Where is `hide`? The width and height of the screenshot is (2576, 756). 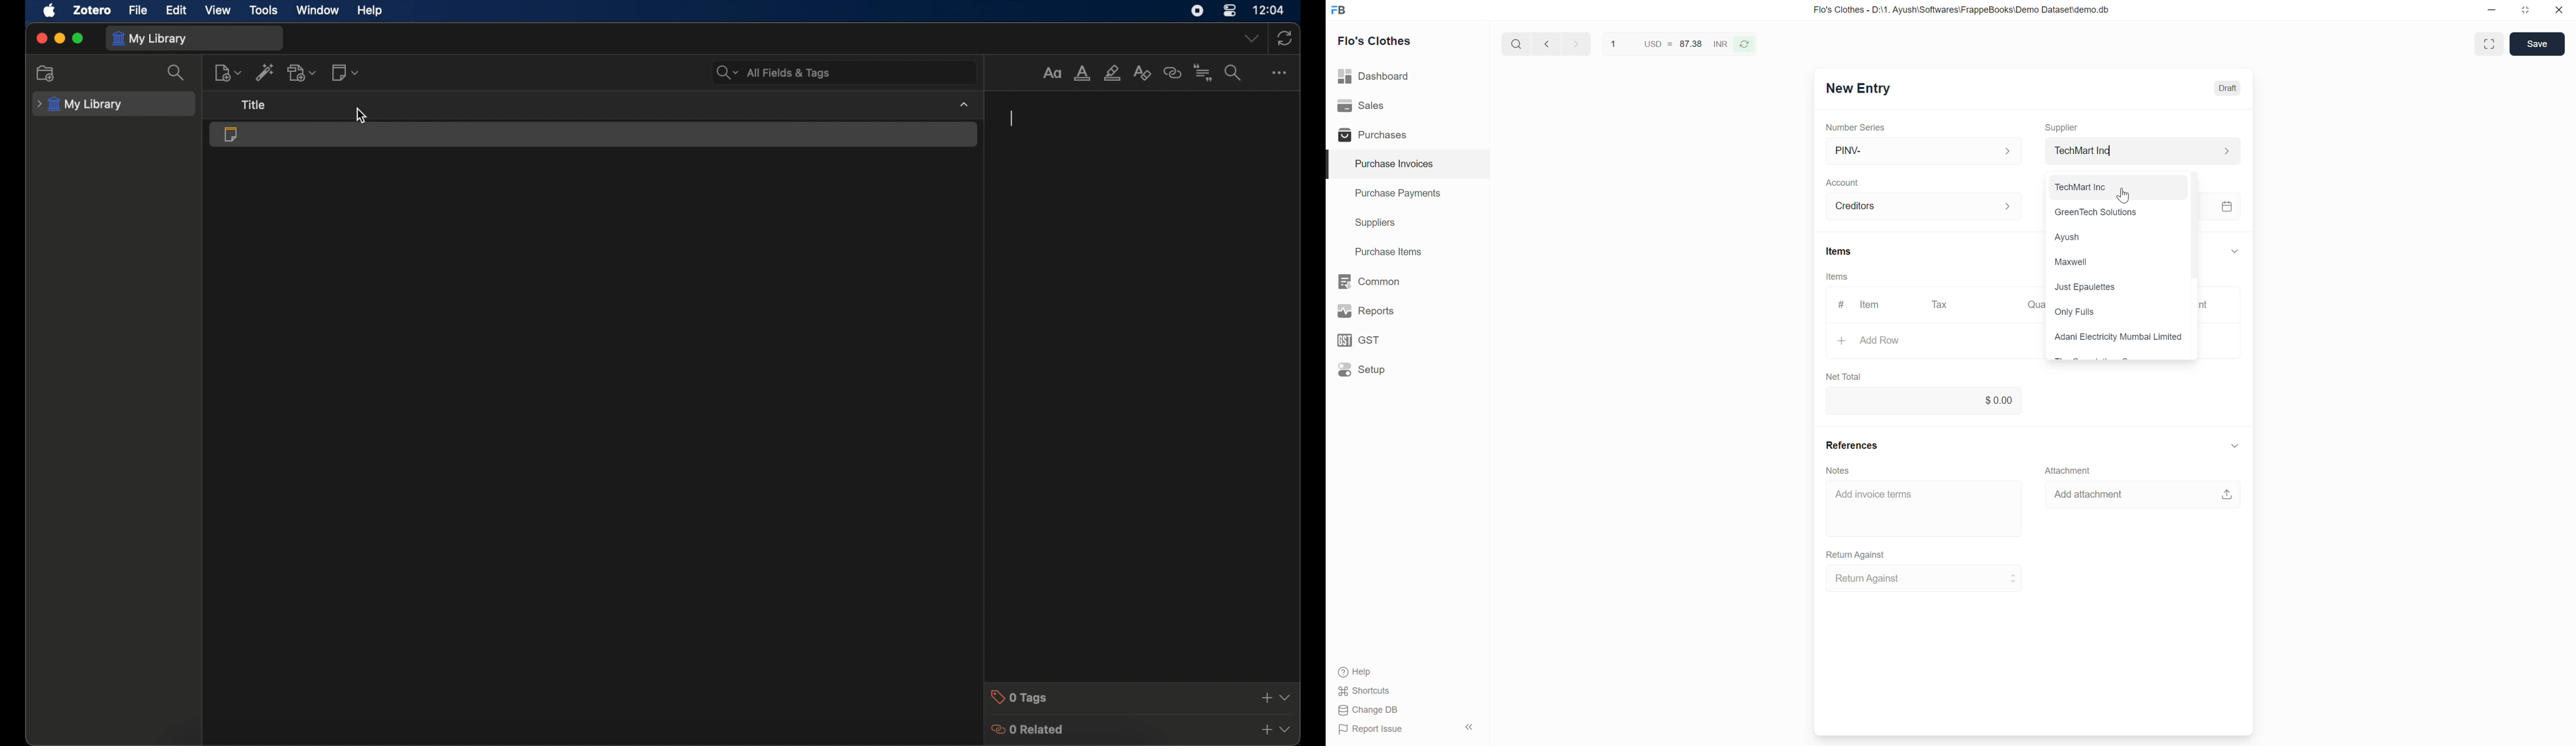
hide is located at coordinates (1468, 725).